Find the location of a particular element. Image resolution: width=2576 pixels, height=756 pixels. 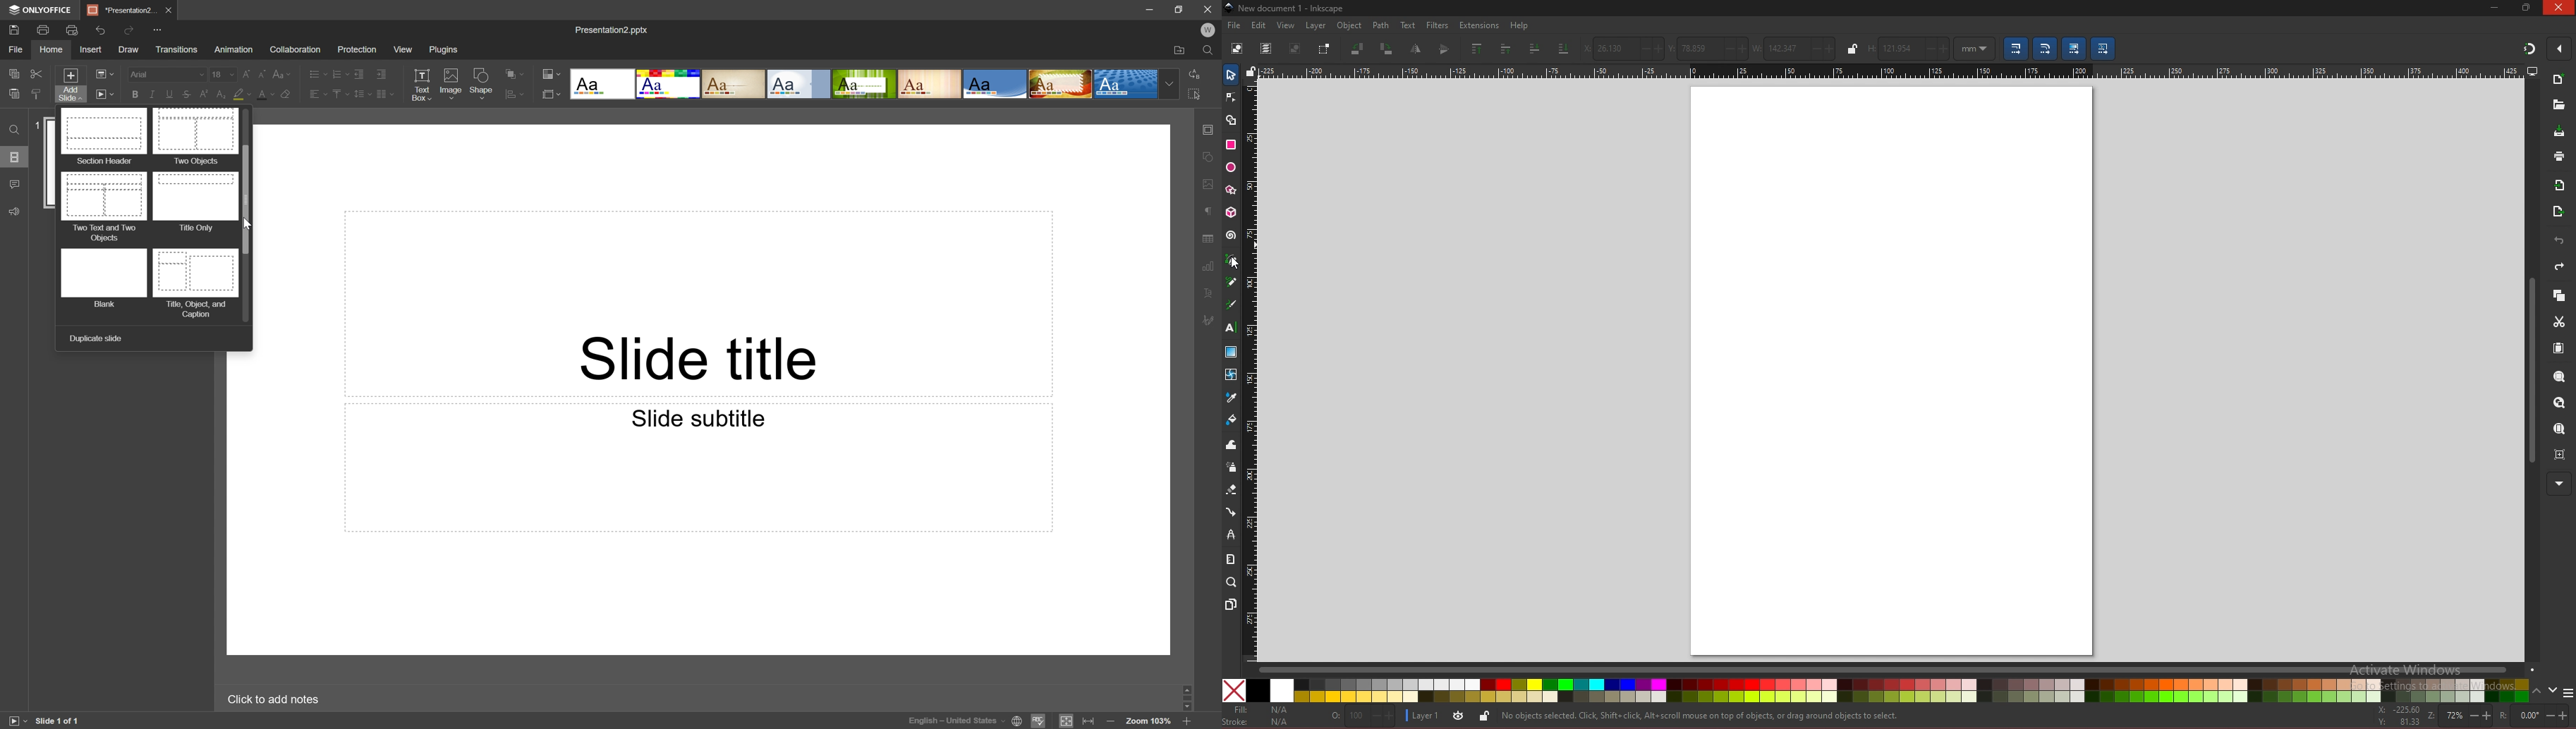

Draw is located at coordinates (127, 48).